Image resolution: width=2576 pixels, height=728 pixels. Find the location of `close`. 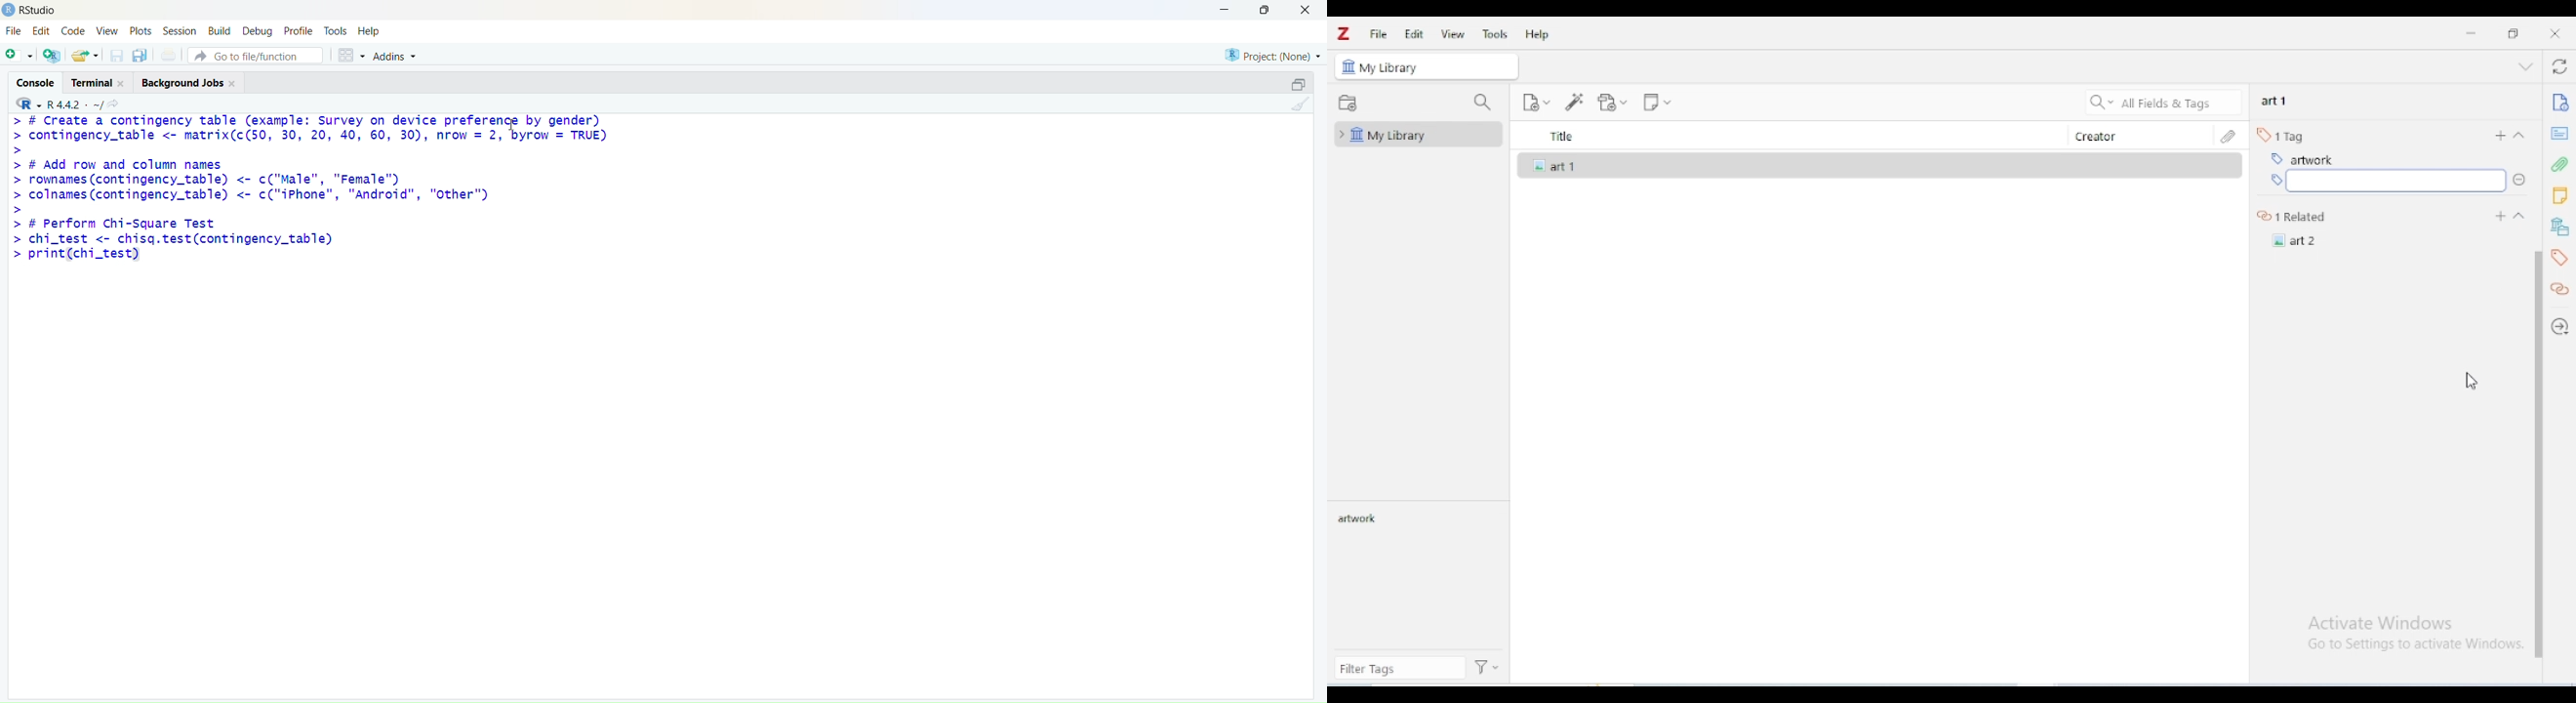

close is located at coordinates (232, 83).